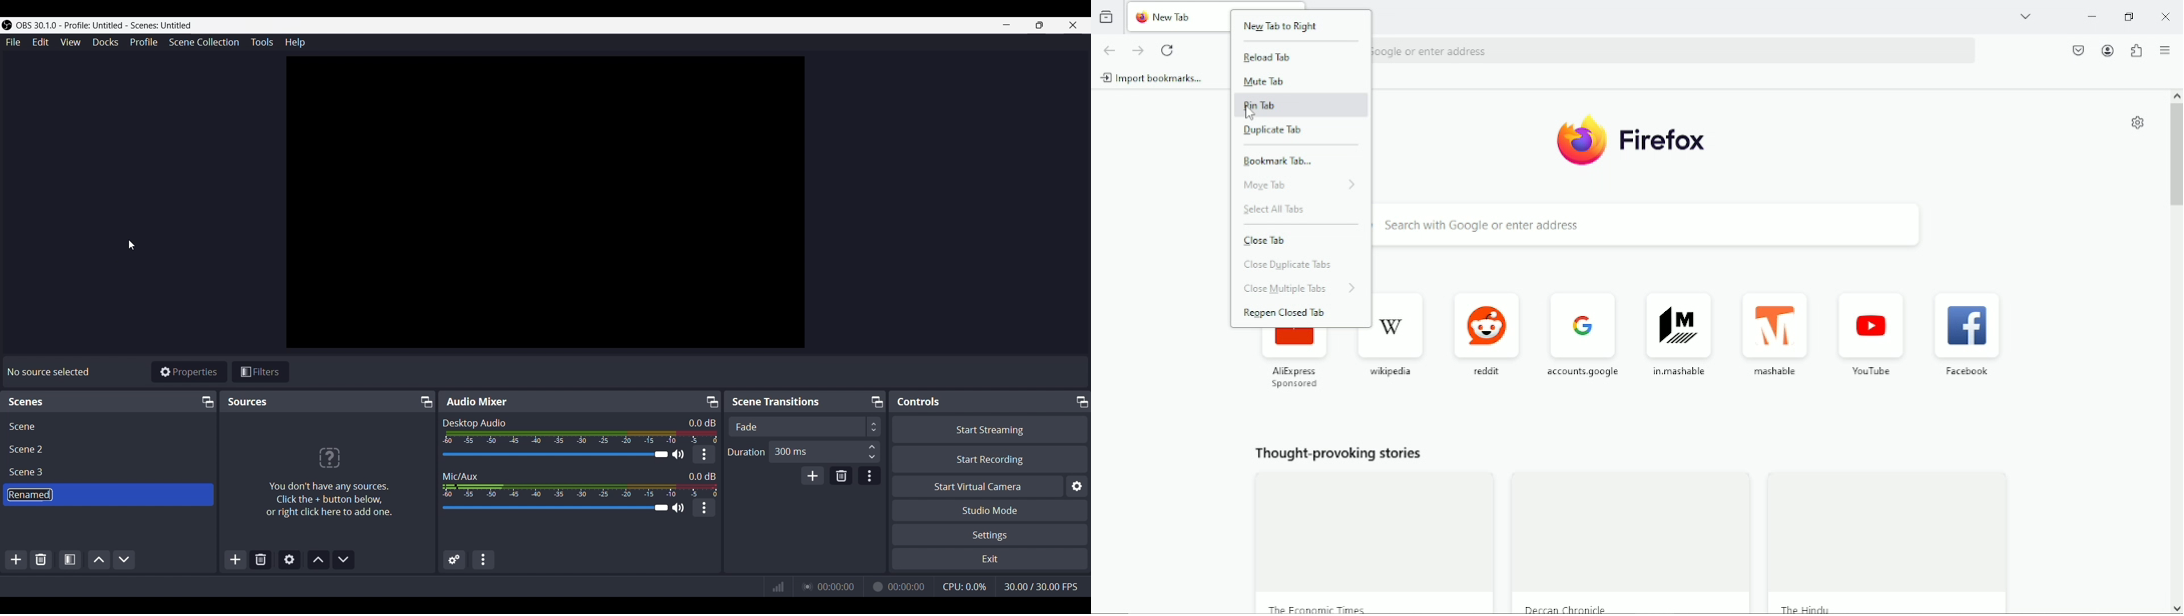 The width and height of the screenshot is (2184, 616). Describe the element at coordinates (549, 205) in the screenshot. I see `canvas` at that location.